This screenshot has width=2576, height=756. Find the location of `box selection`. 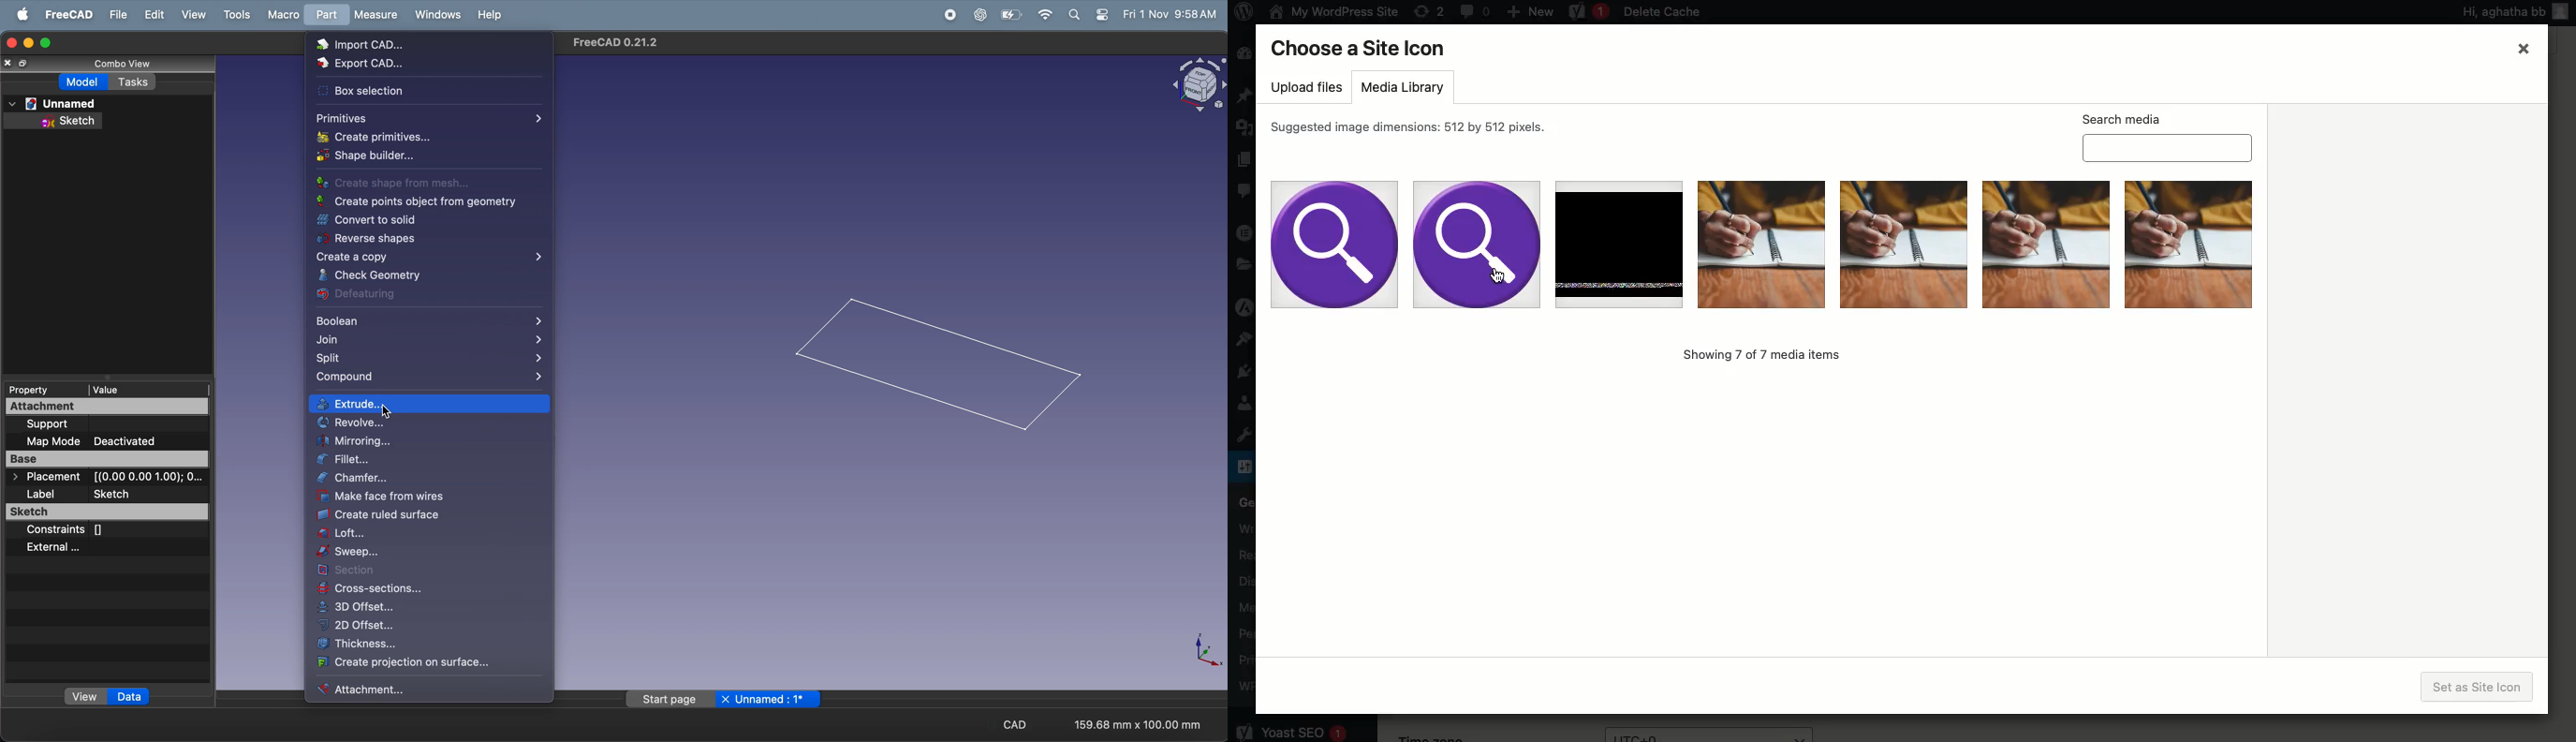

box selection is located at coordinates (406, 93).